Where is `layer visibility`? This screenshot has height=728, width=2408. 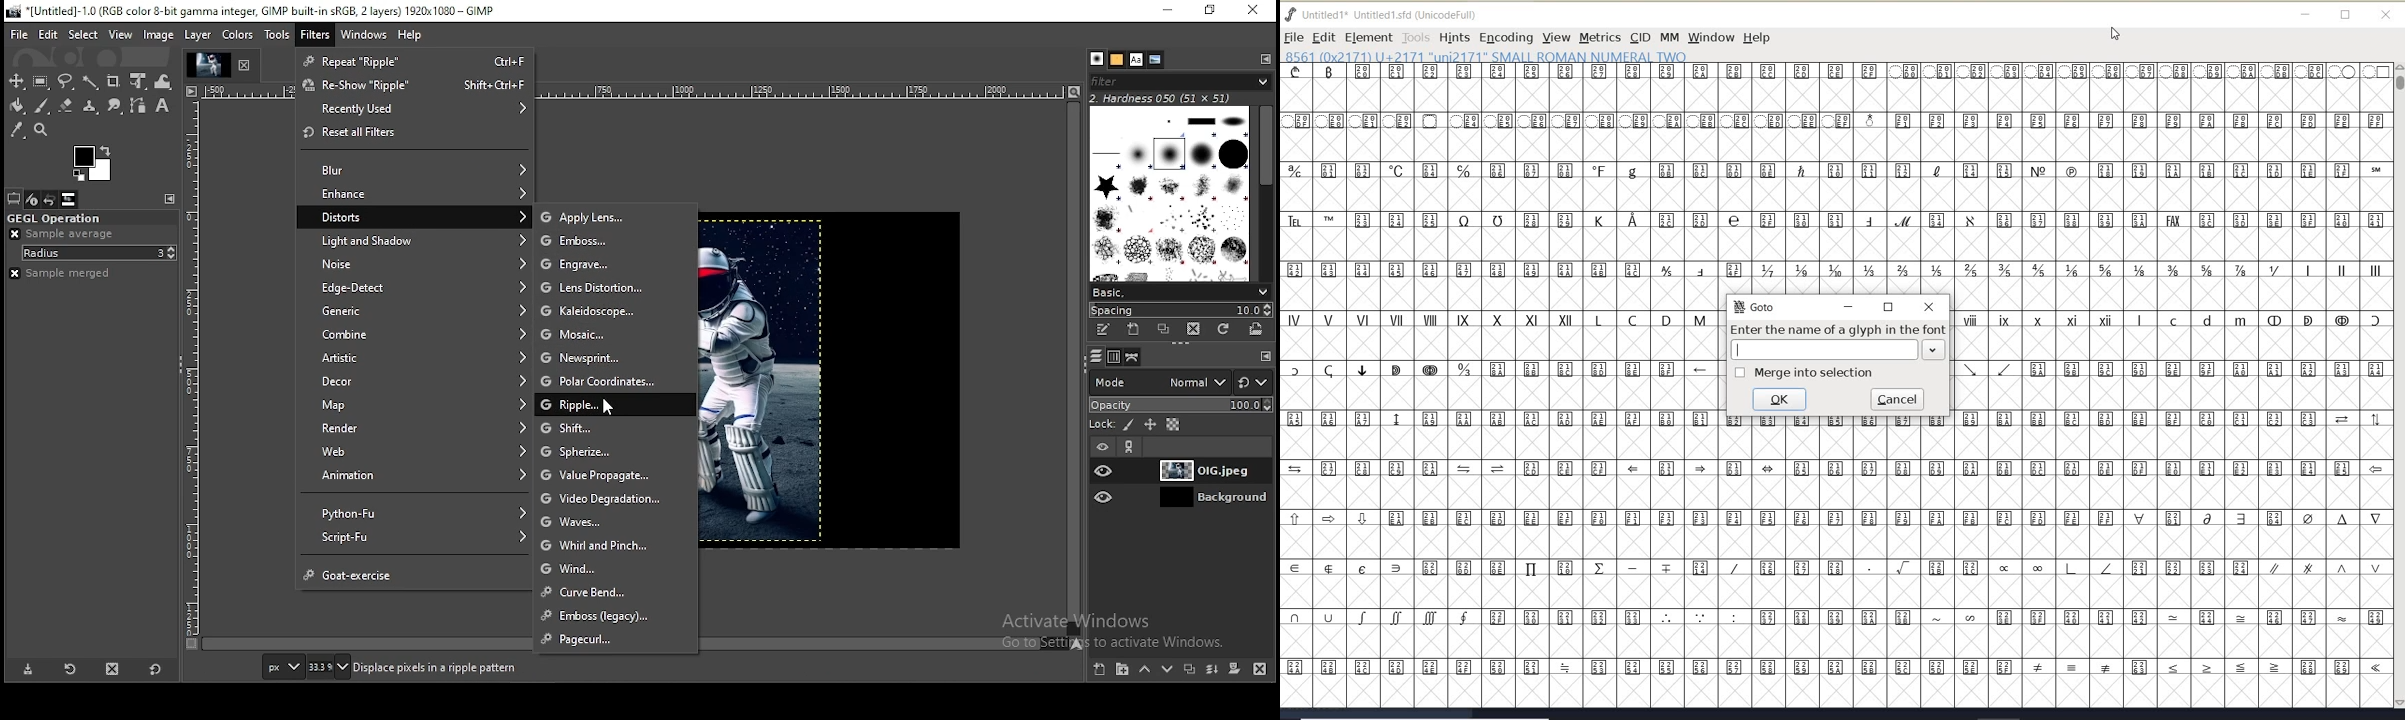 layer visibility is located at coordinates (1105, 496).